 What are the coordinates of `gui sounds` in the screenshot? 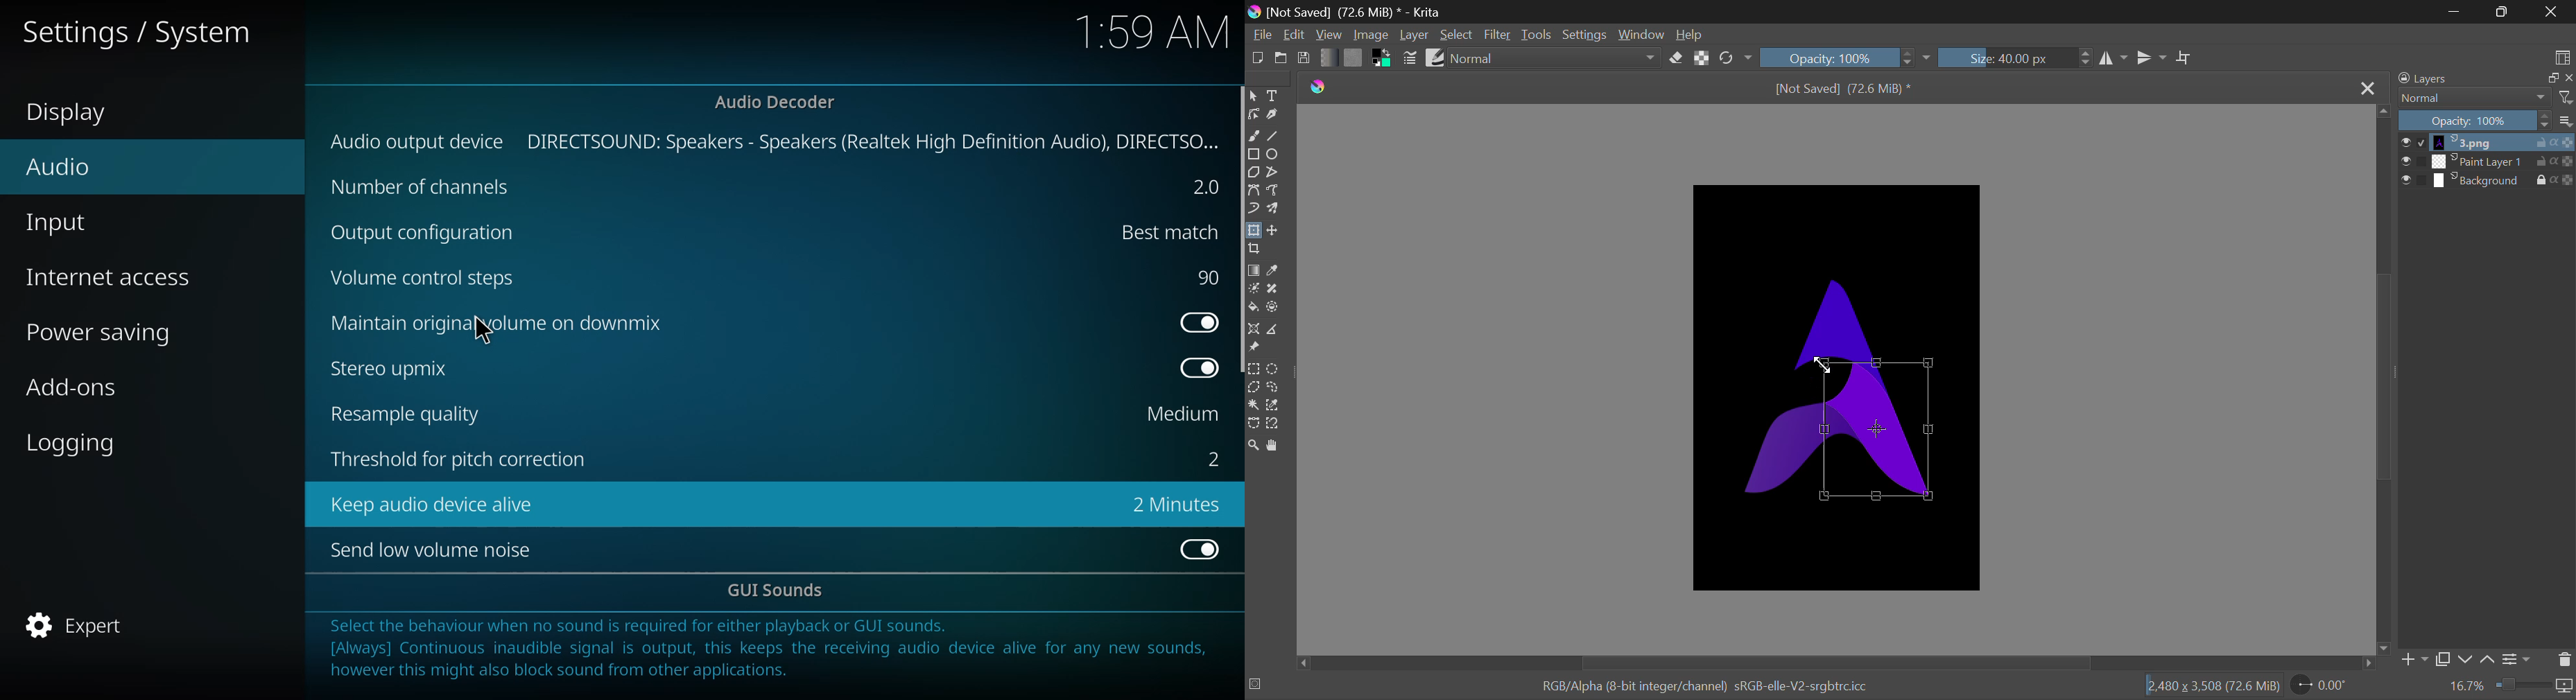 It's located at (780, 592).